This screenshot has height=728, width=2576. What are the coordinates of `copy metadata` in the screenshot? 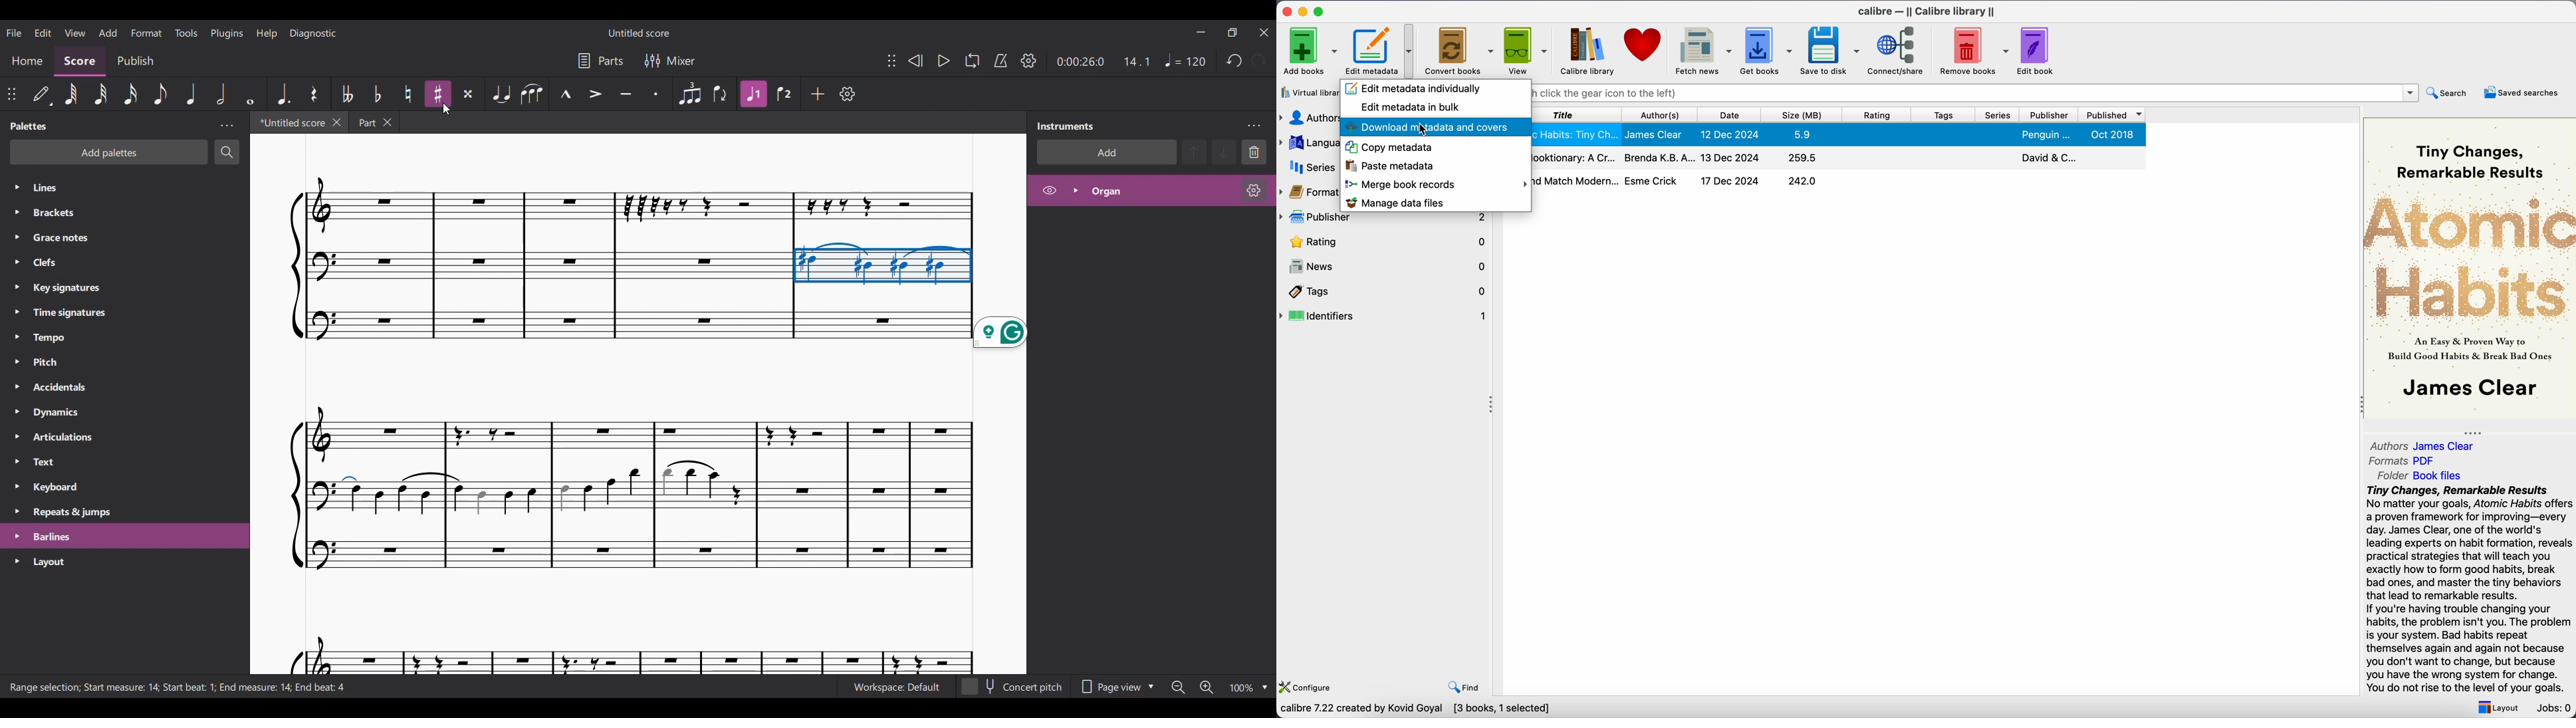 It's located at (1389, 147).